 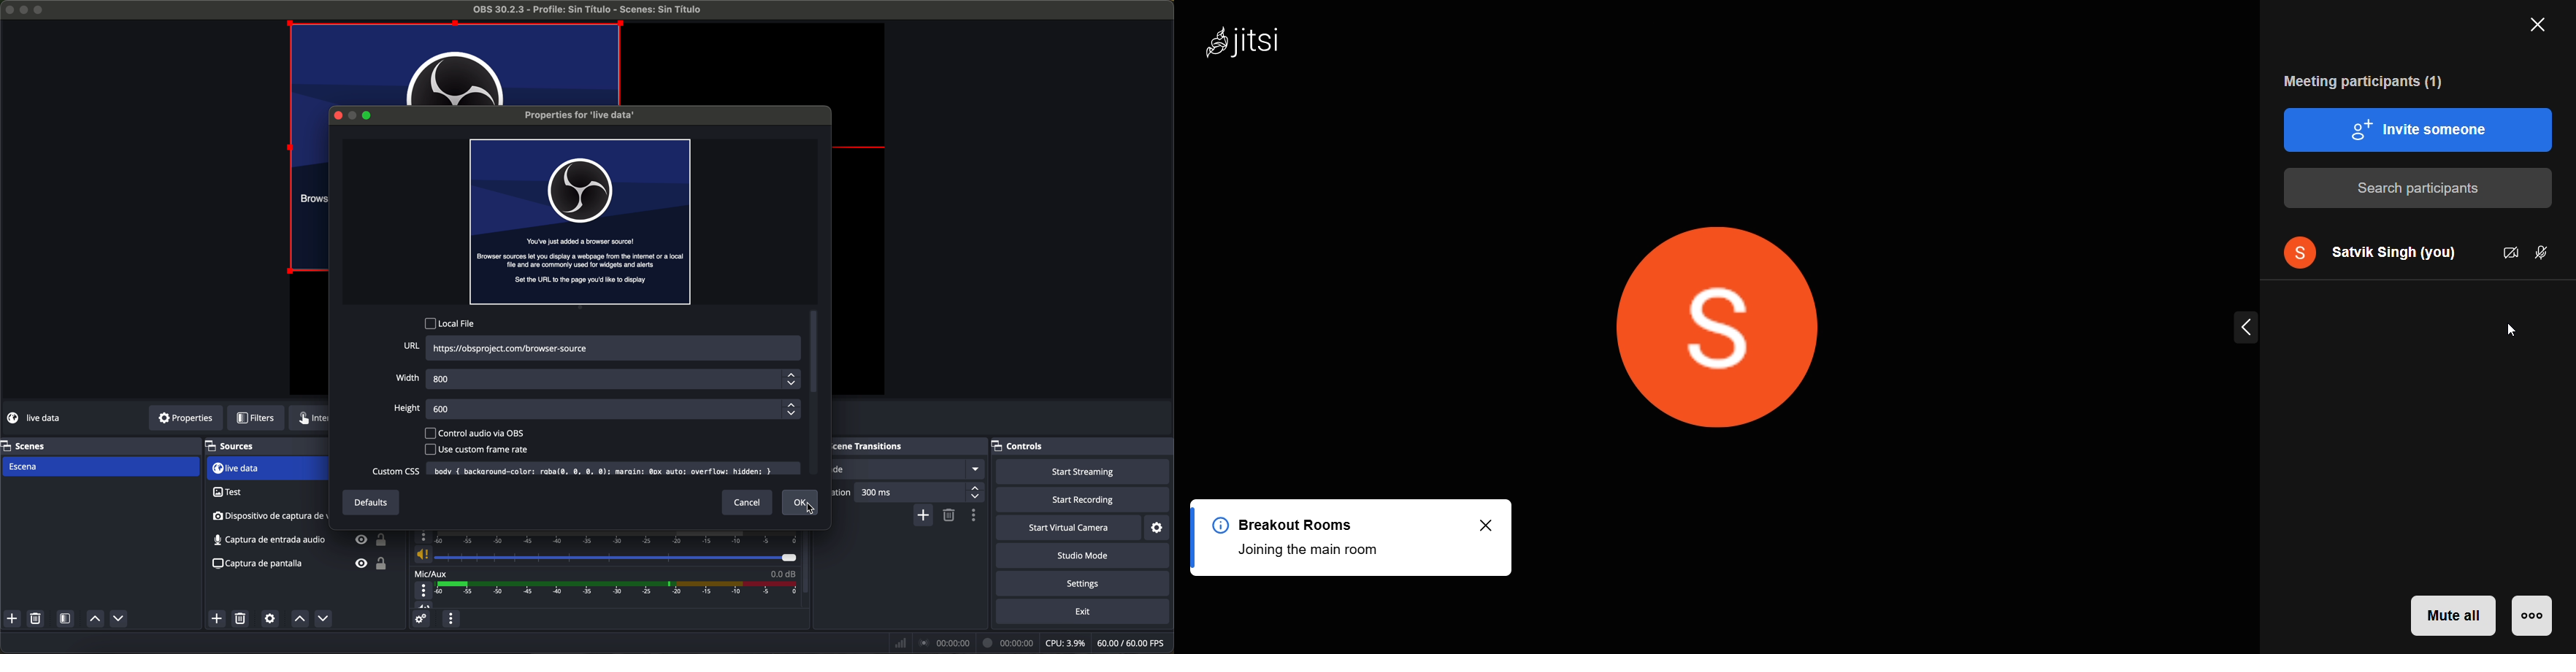 I want to click on maximize window, so click(x=370, y=115).